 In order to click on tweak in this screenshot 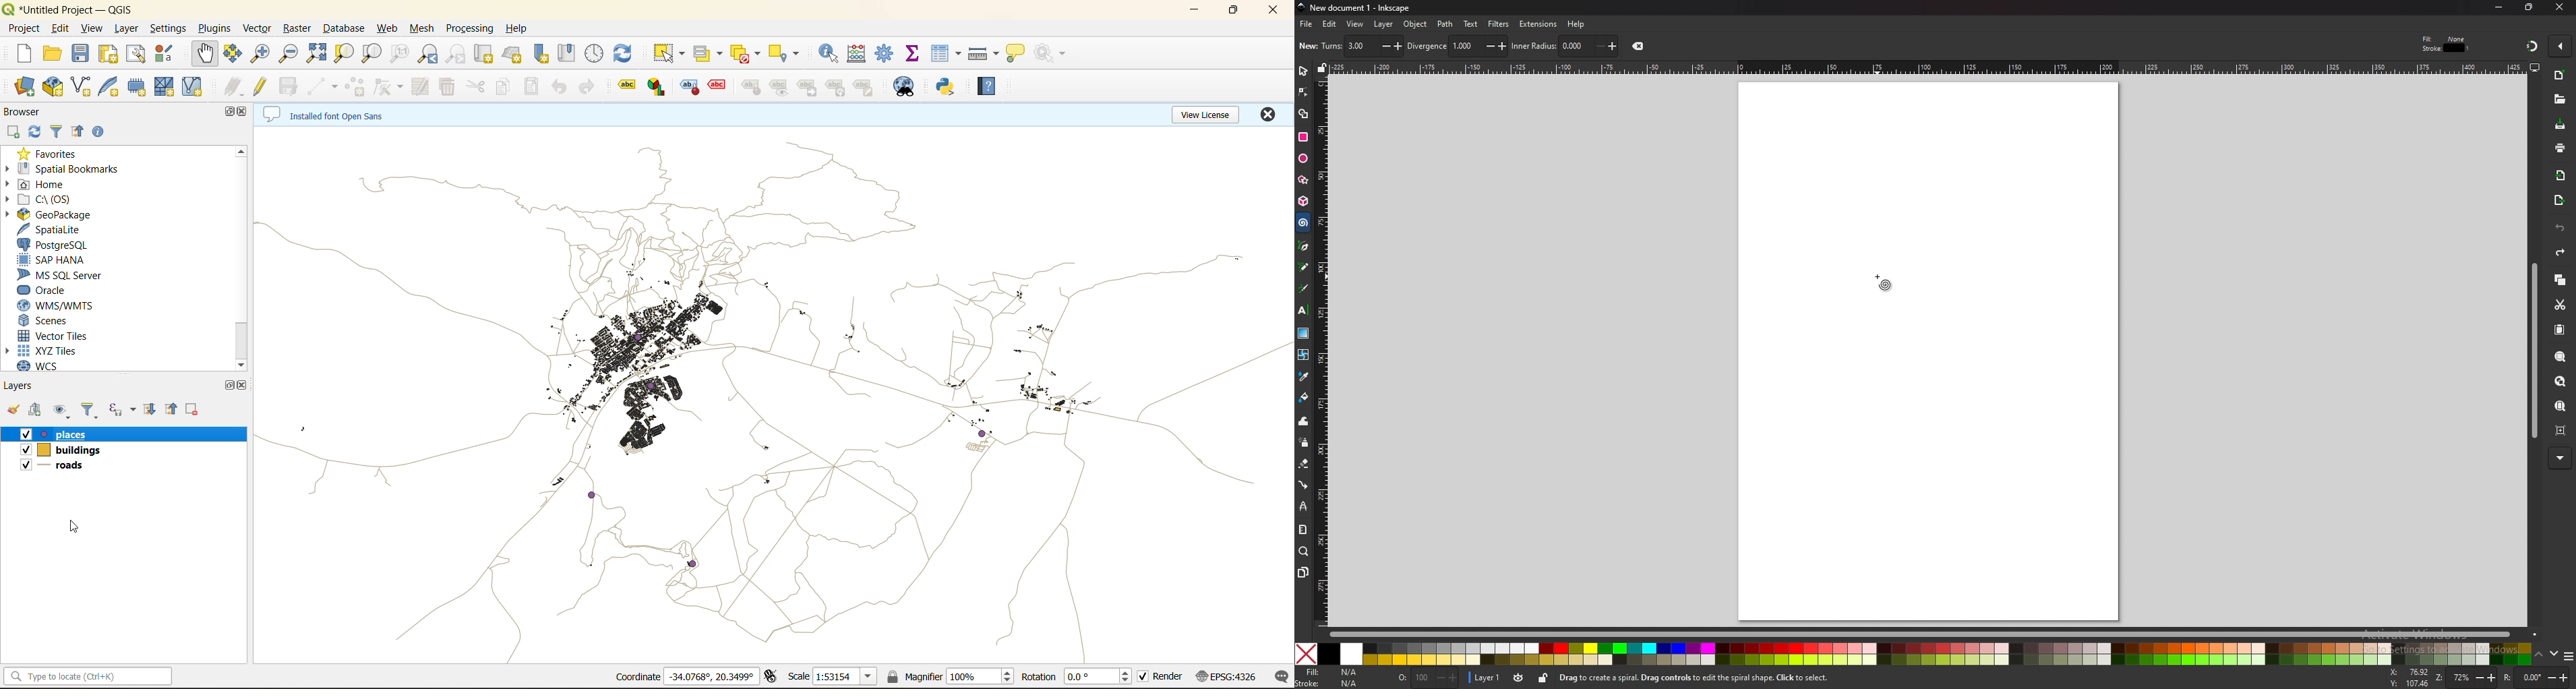, I will do `click(1303, 422)`.